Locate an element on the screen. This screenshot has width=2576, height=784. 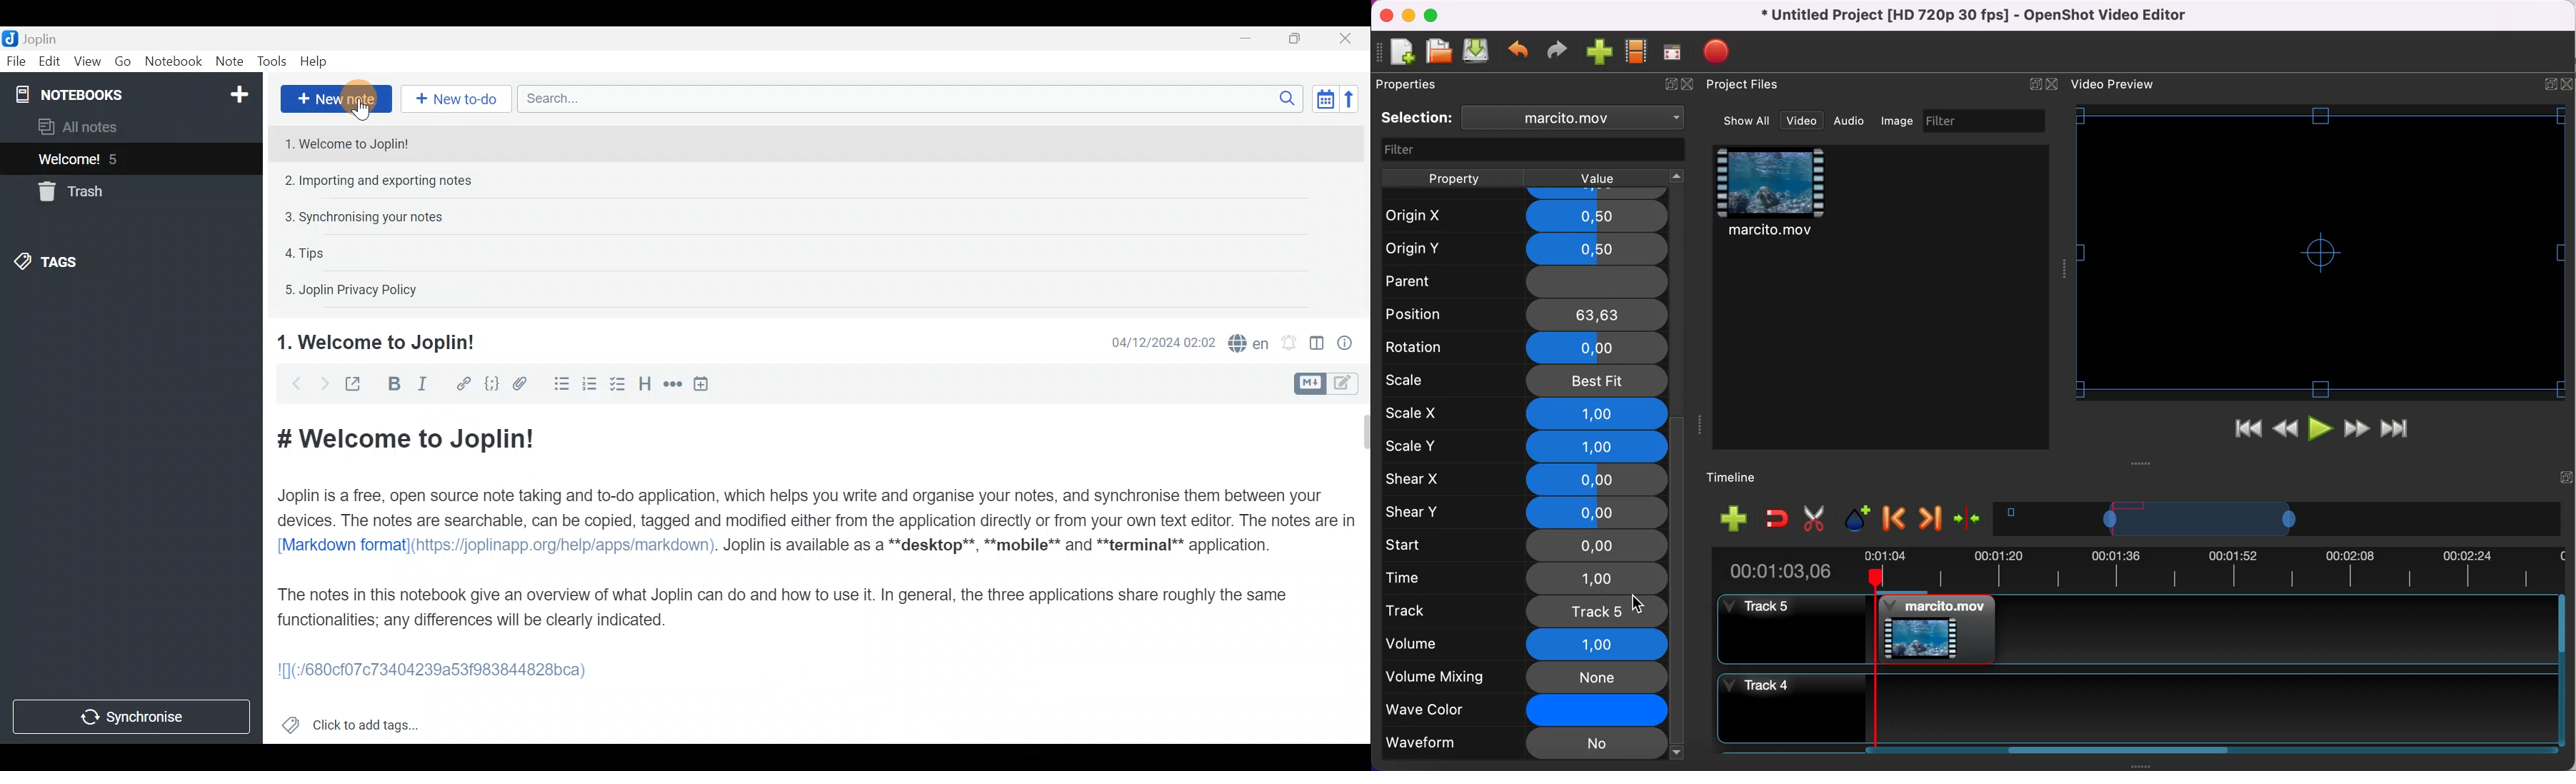
4.Tips is located at coordinates (307, 253).